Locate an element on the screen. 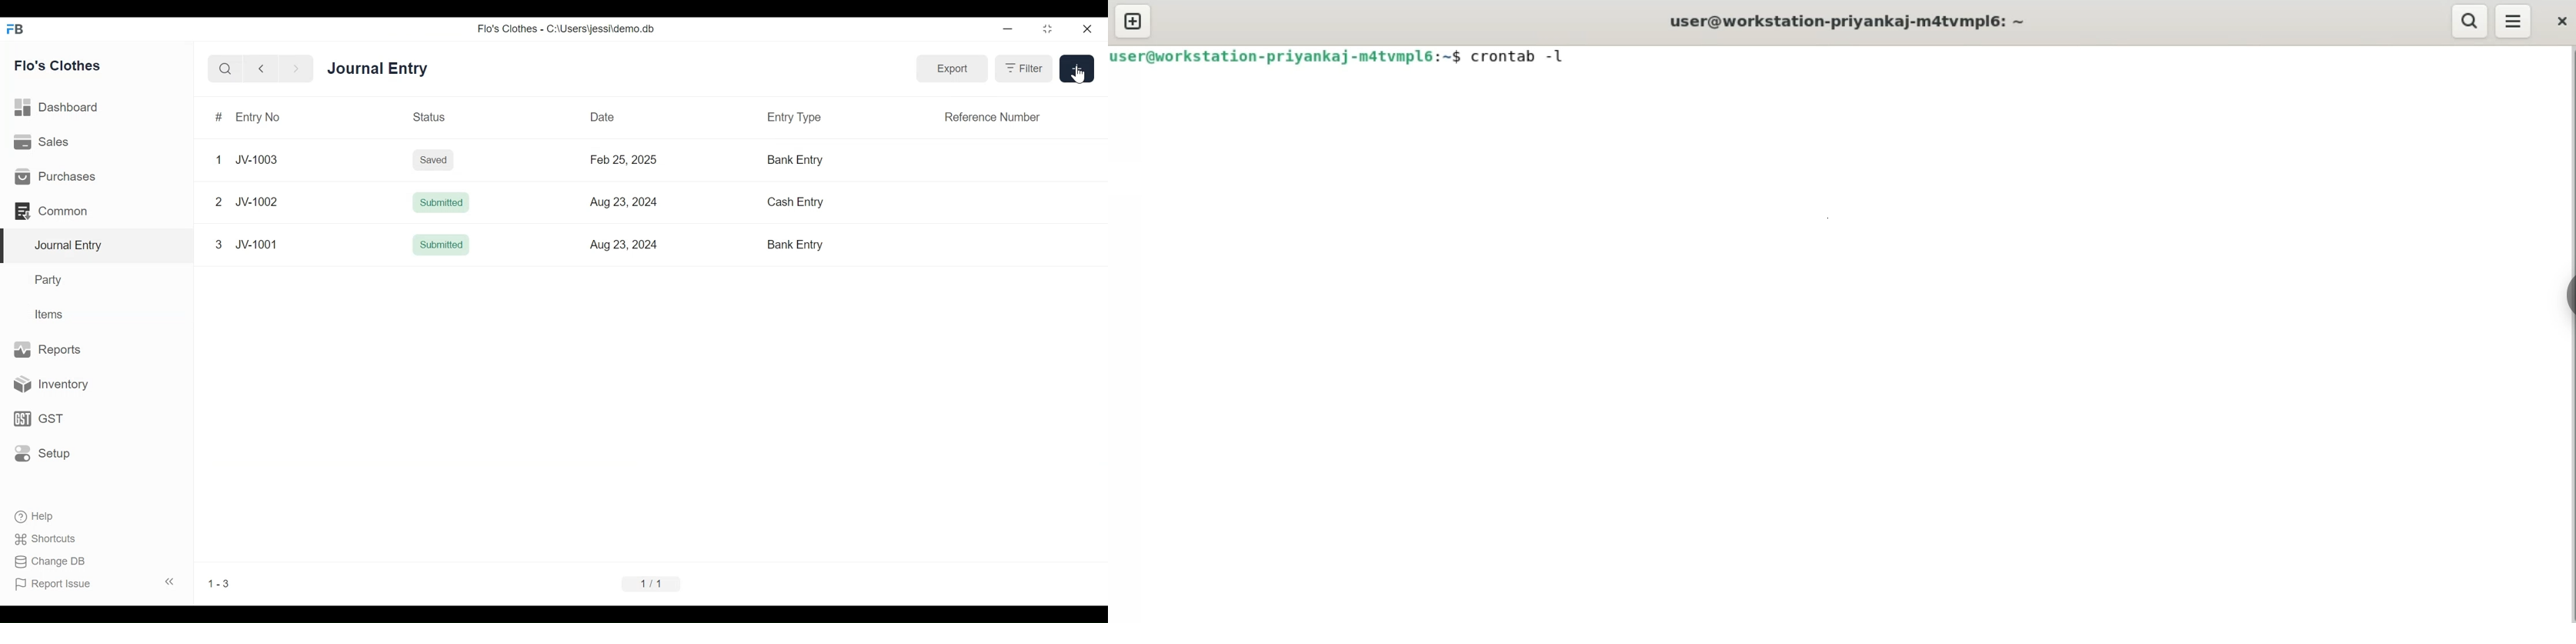 The image size is (2576, 644). Flo's Clothes - C:\Users\jessi\demo.db is located at coordinates (568, 29).